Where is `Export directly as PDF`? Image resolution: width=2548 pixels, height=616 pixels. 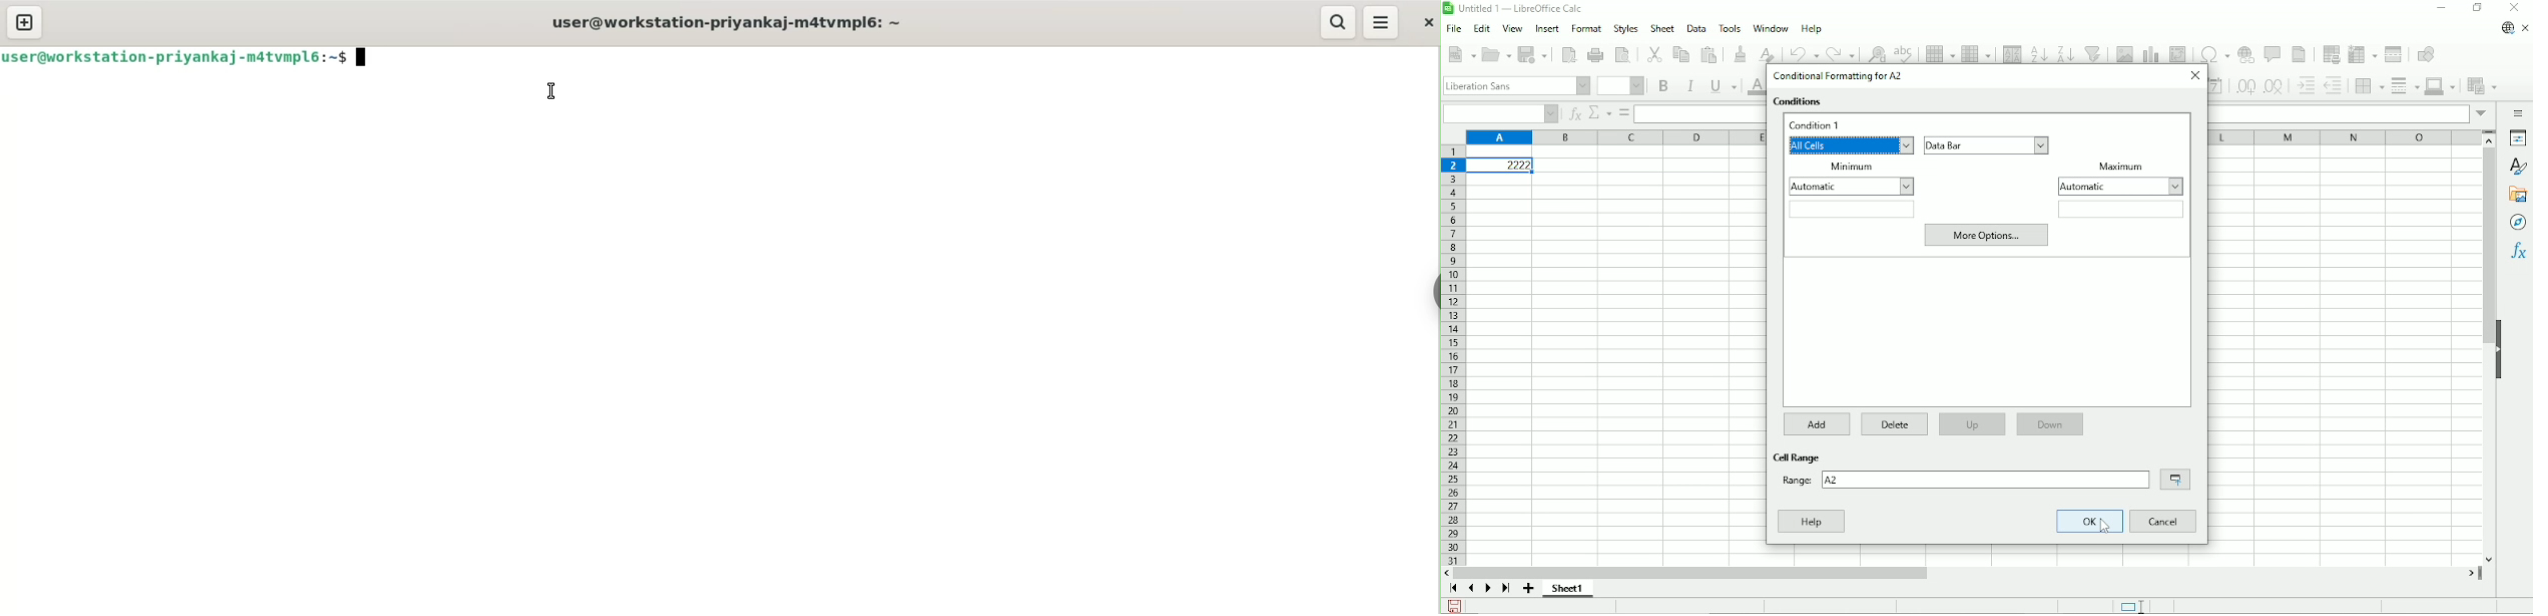
Export directly as PDF is located at coordinates (1568, 53).